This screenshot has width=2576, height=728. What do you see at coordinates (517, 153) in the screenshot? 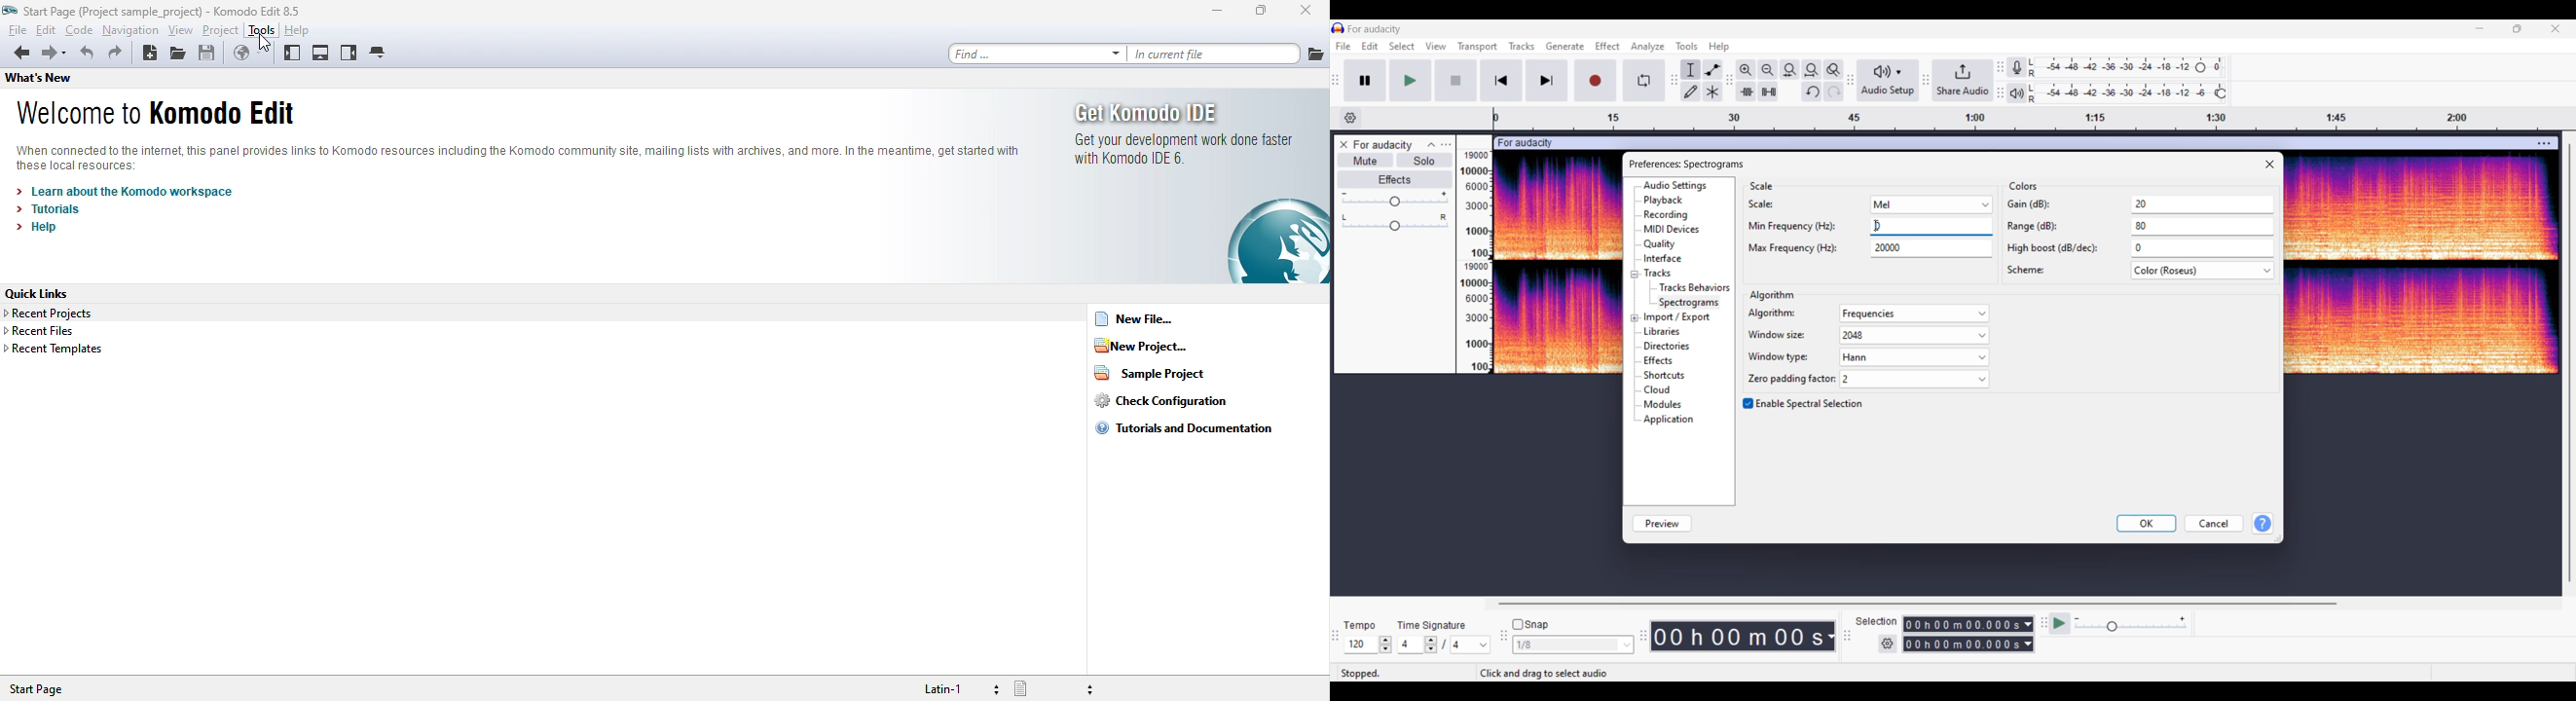
I see `komodo text` at bounding box center [517, 153].